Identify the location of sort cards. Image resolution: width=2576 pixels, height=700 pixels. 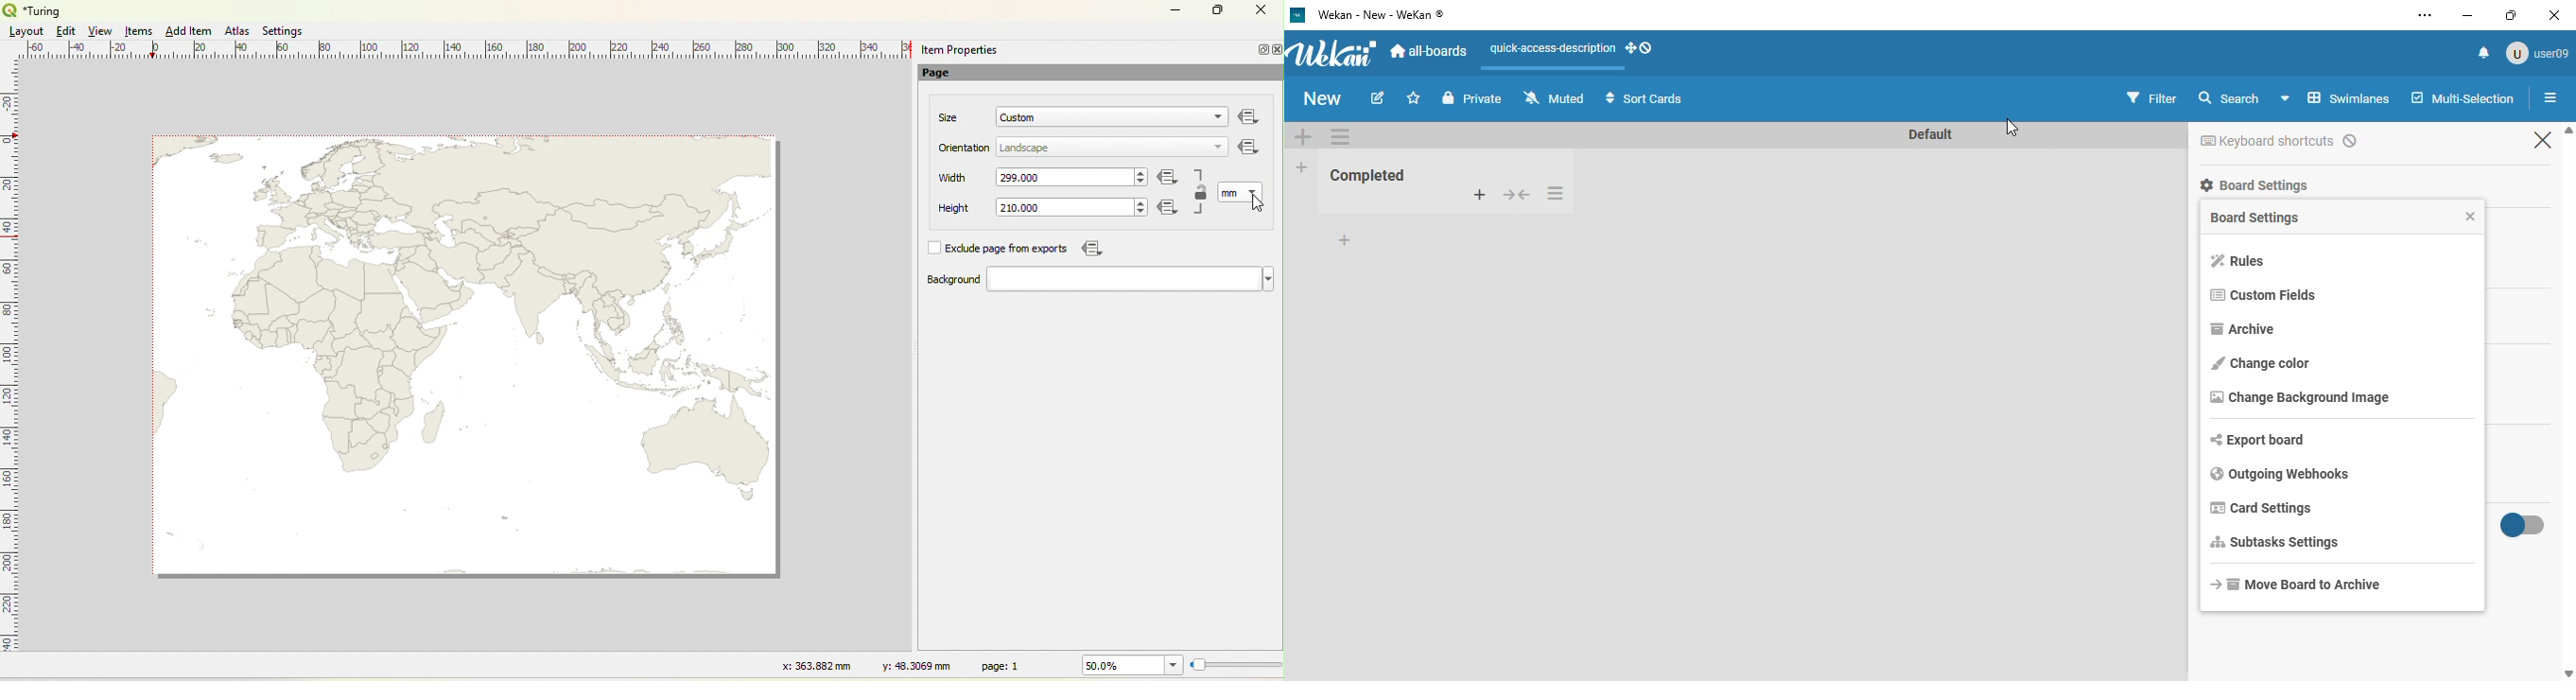
(1645, 97).